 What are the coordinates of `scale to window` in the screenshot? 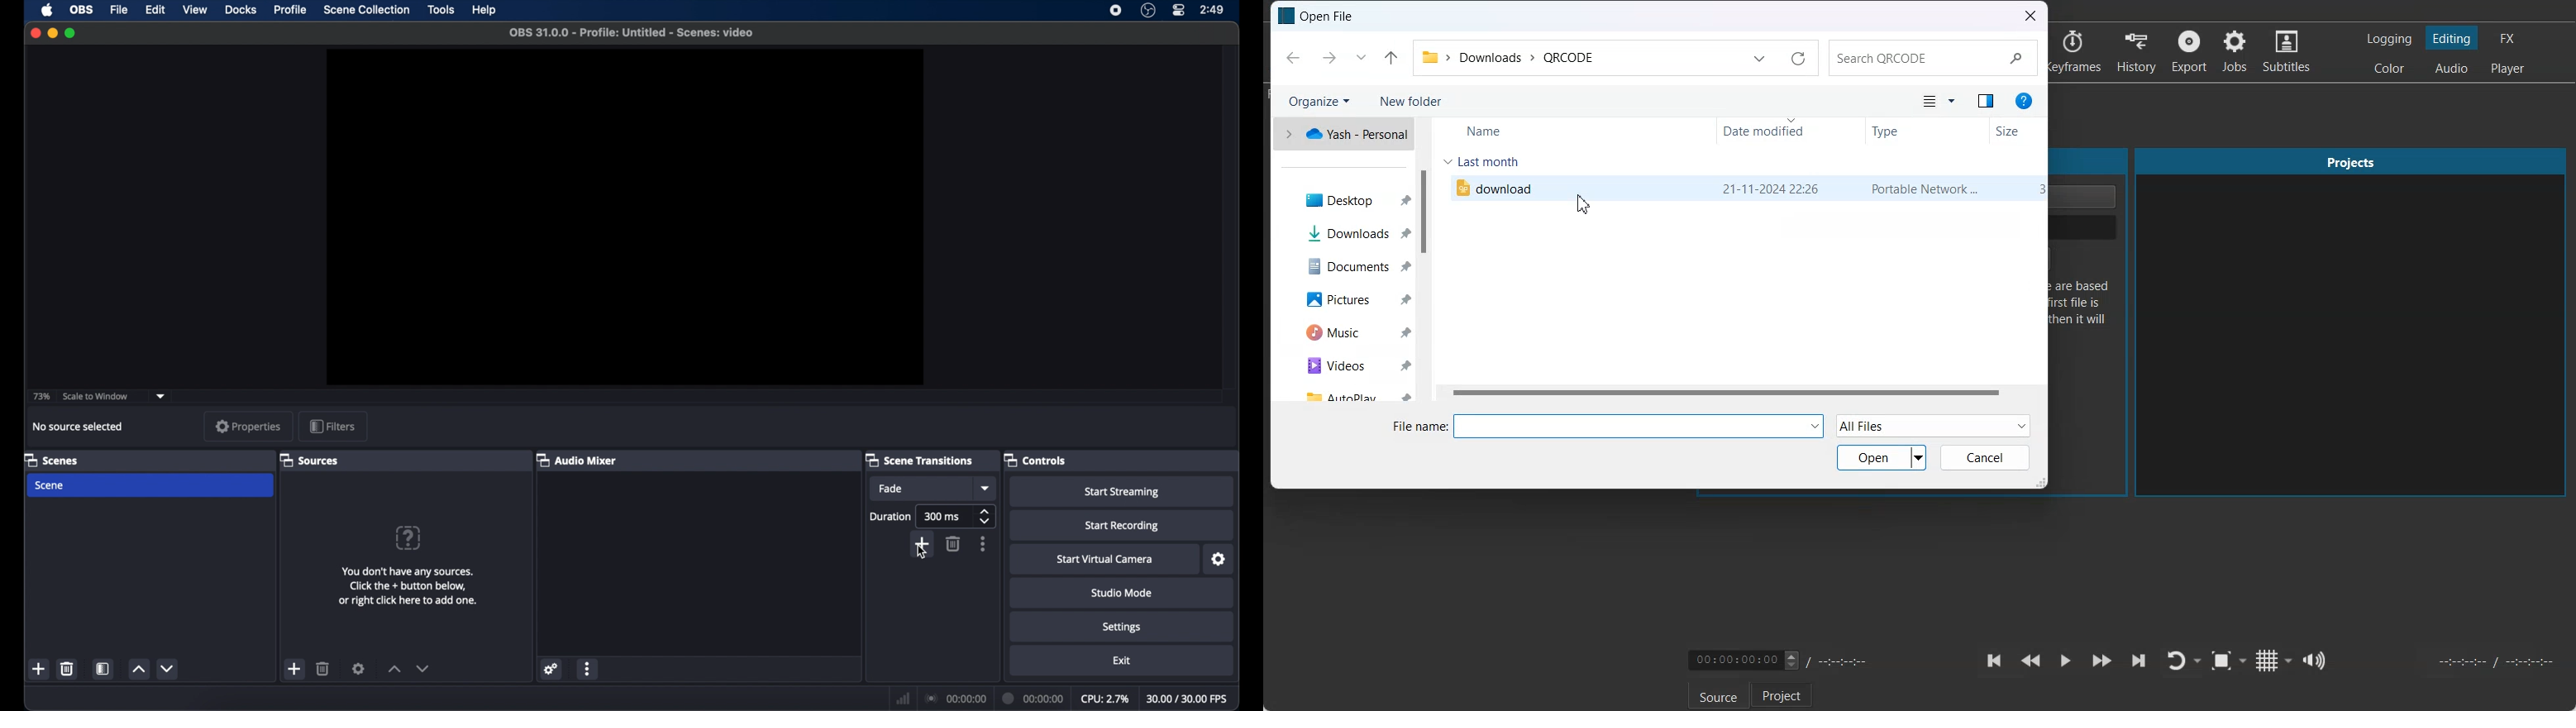 It's located at (96, 396).